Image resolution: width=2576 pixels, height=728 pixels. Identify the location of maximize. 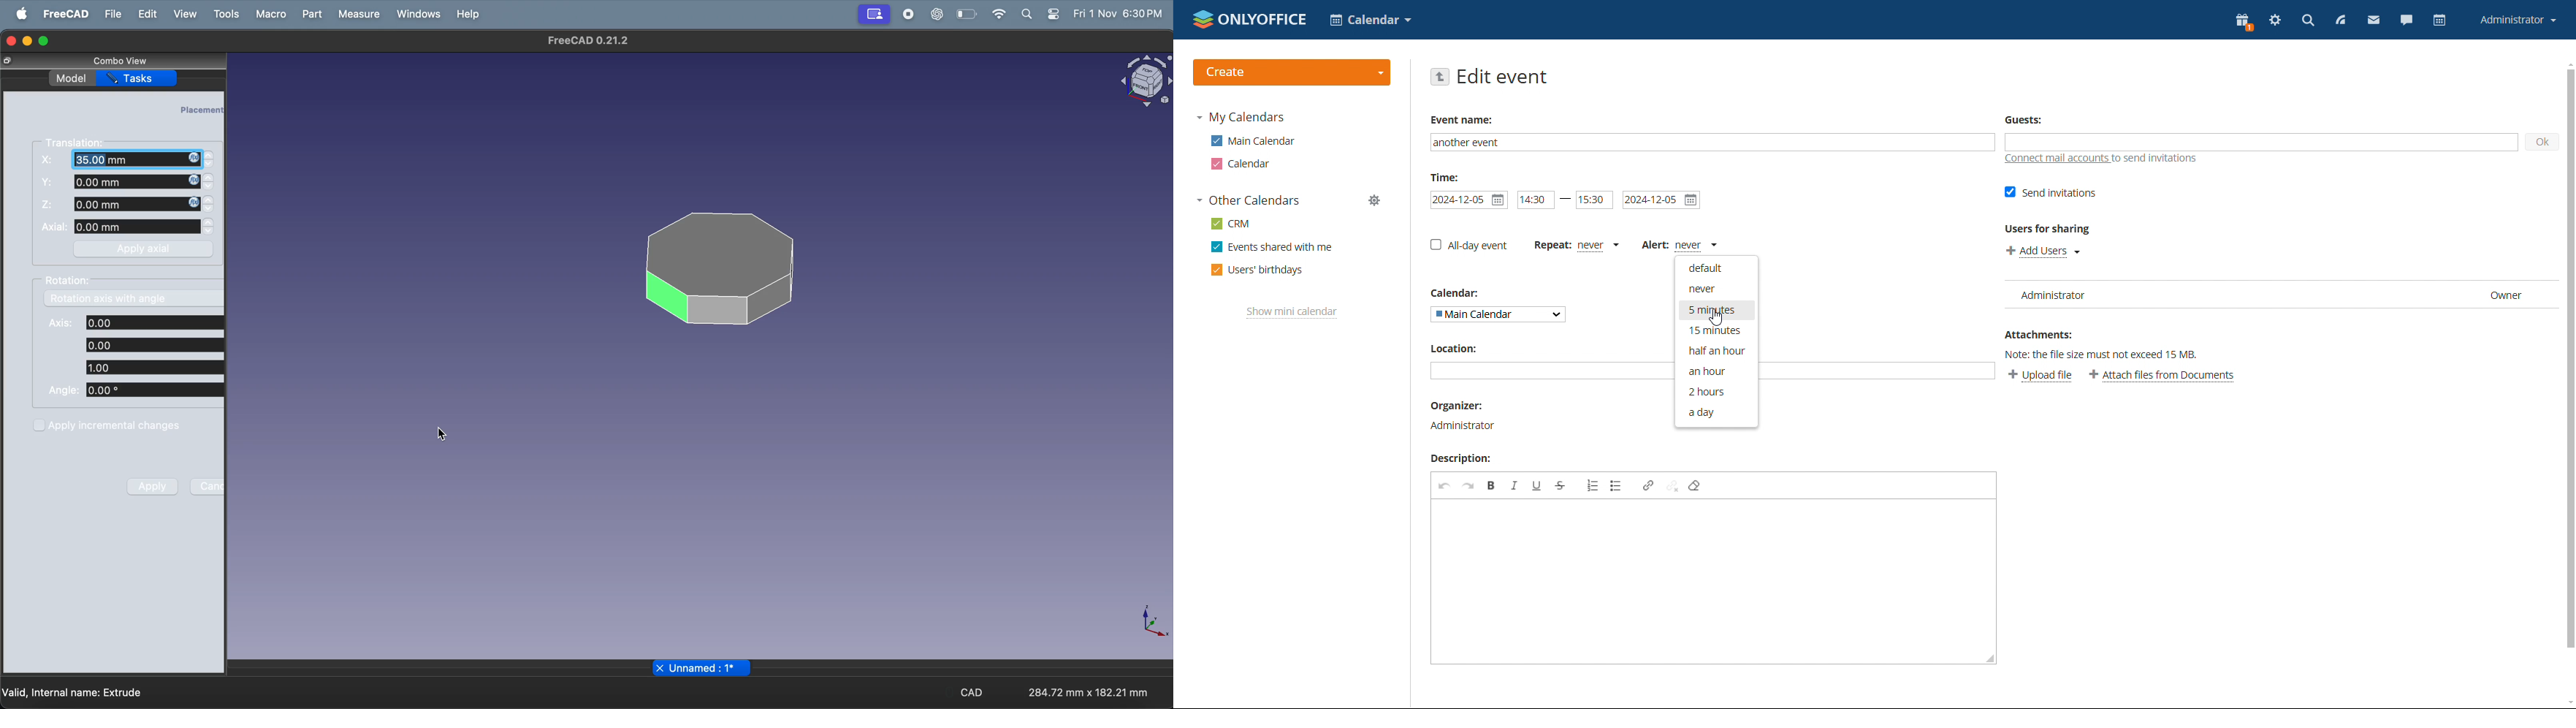
(48, 40).